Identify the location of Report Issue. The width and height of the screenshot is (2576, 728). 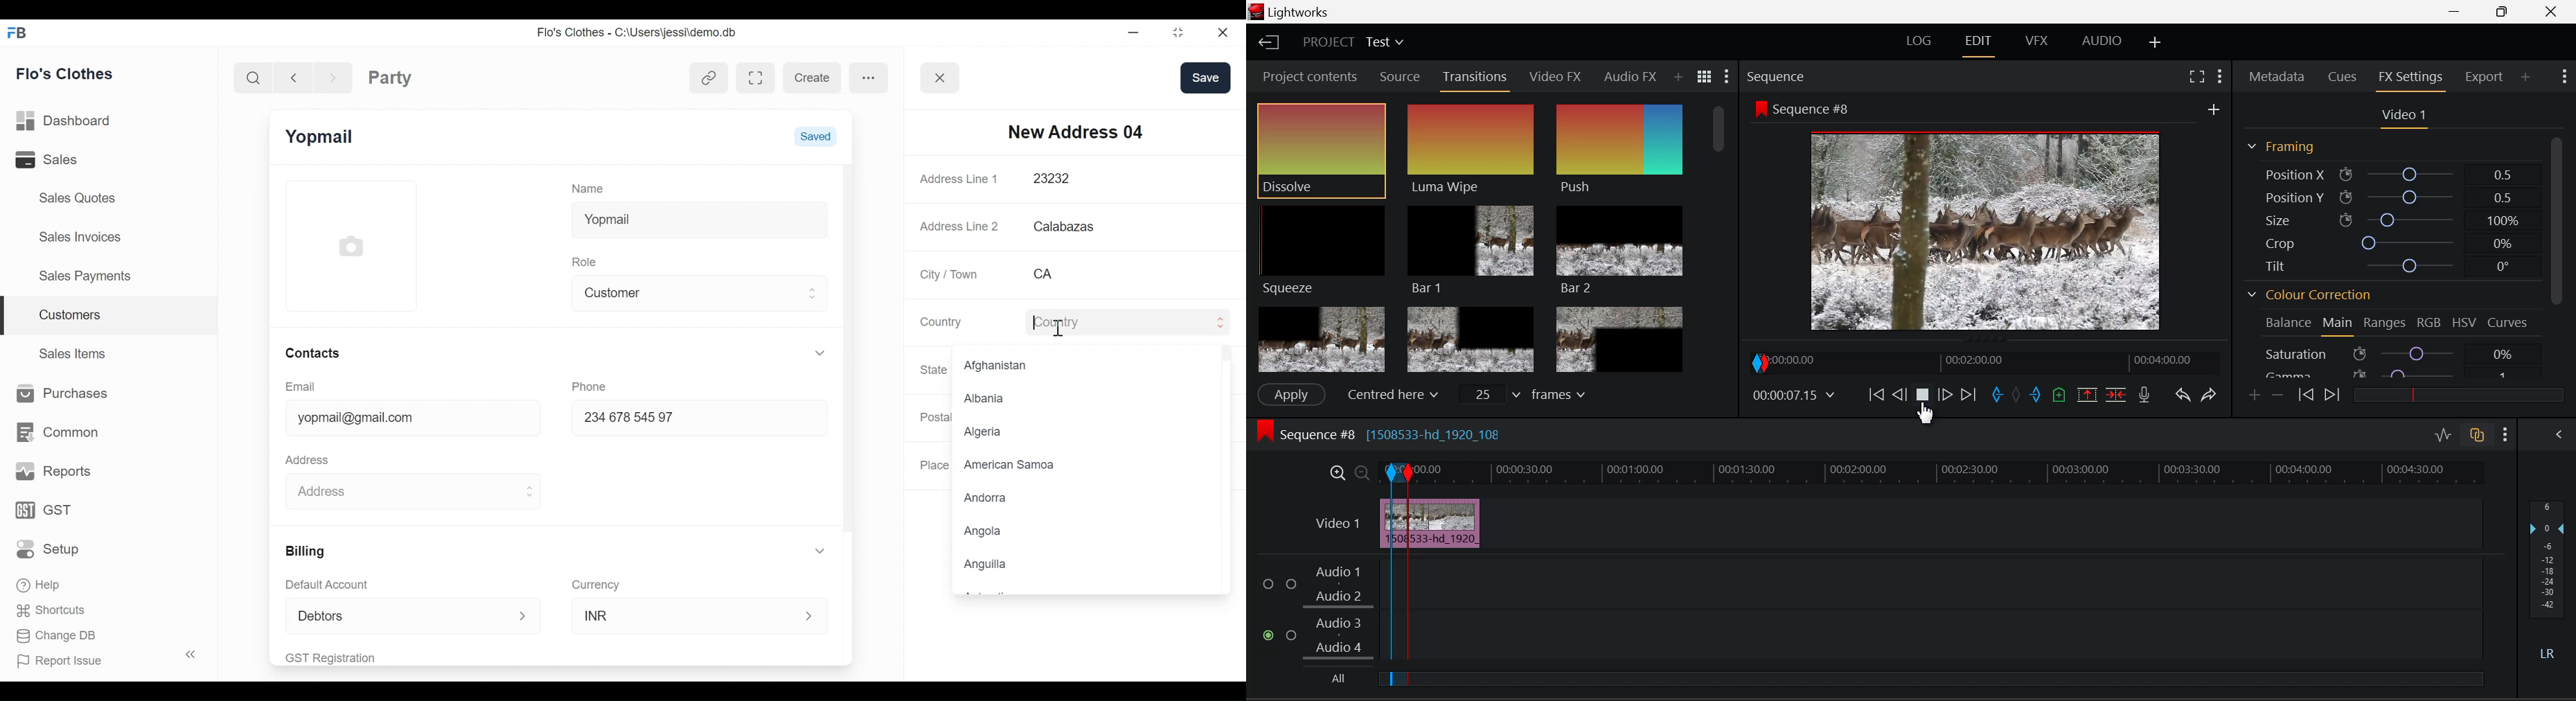
(100, 658).